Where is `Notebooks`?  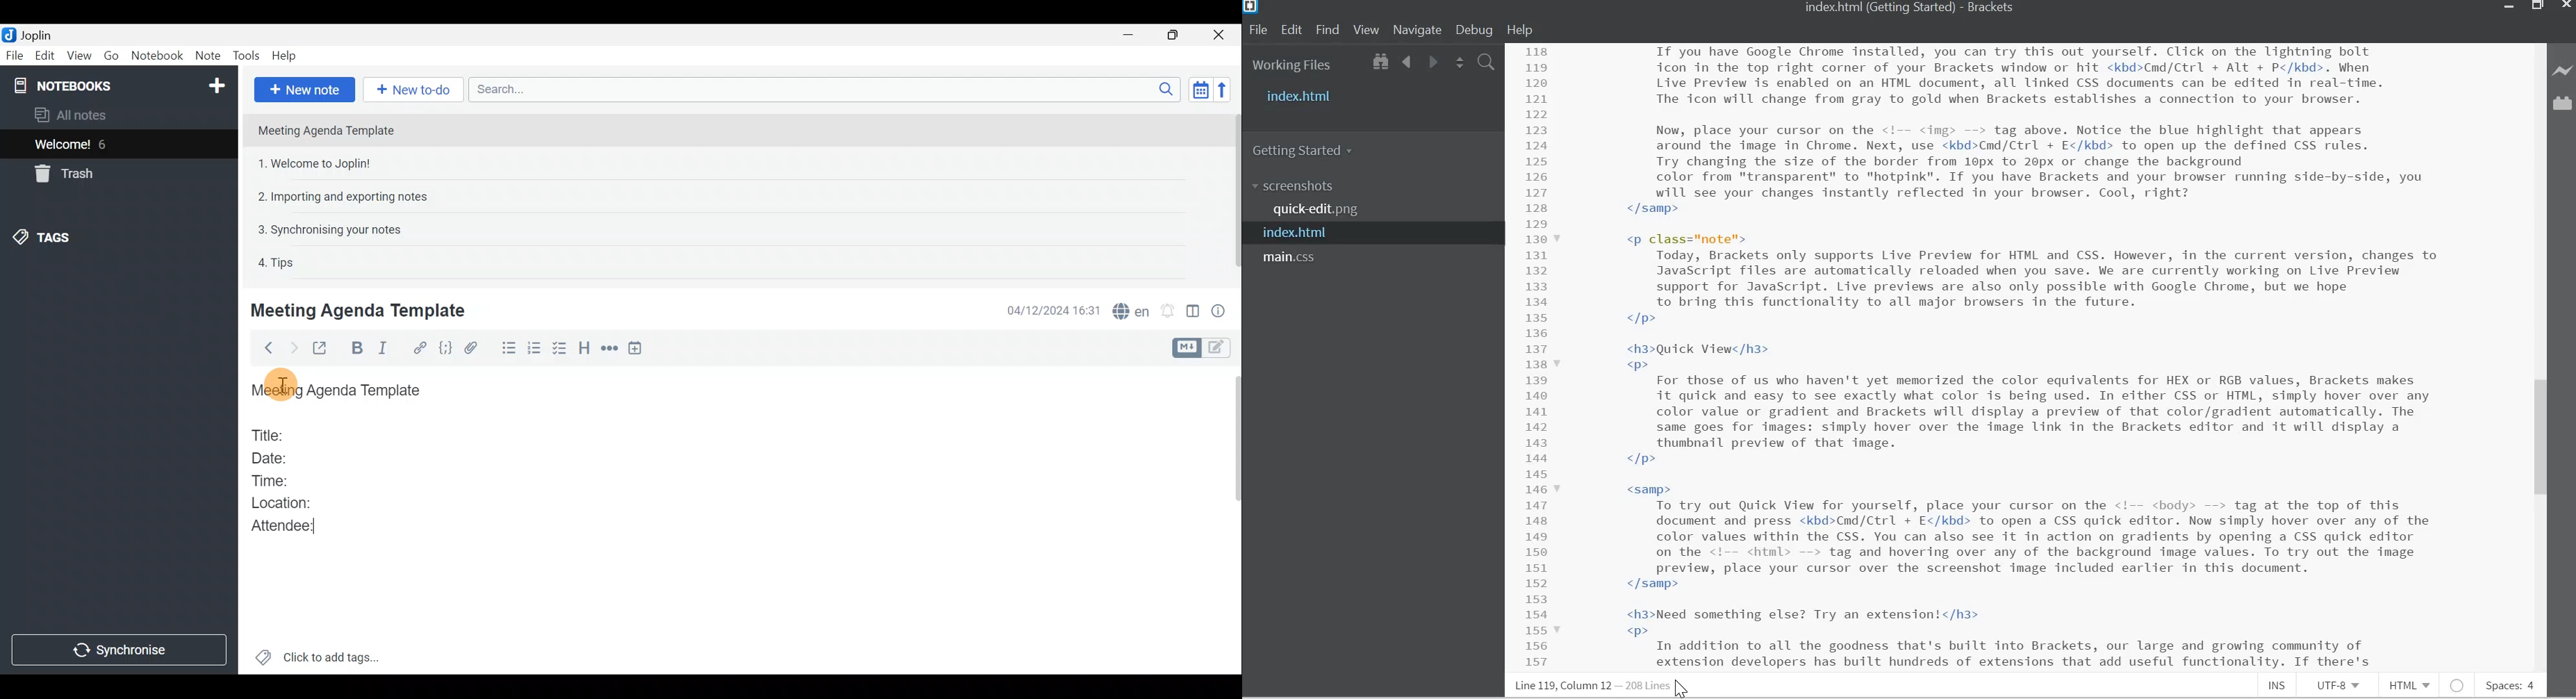
Notebooks is located at coordinates (121, 85).